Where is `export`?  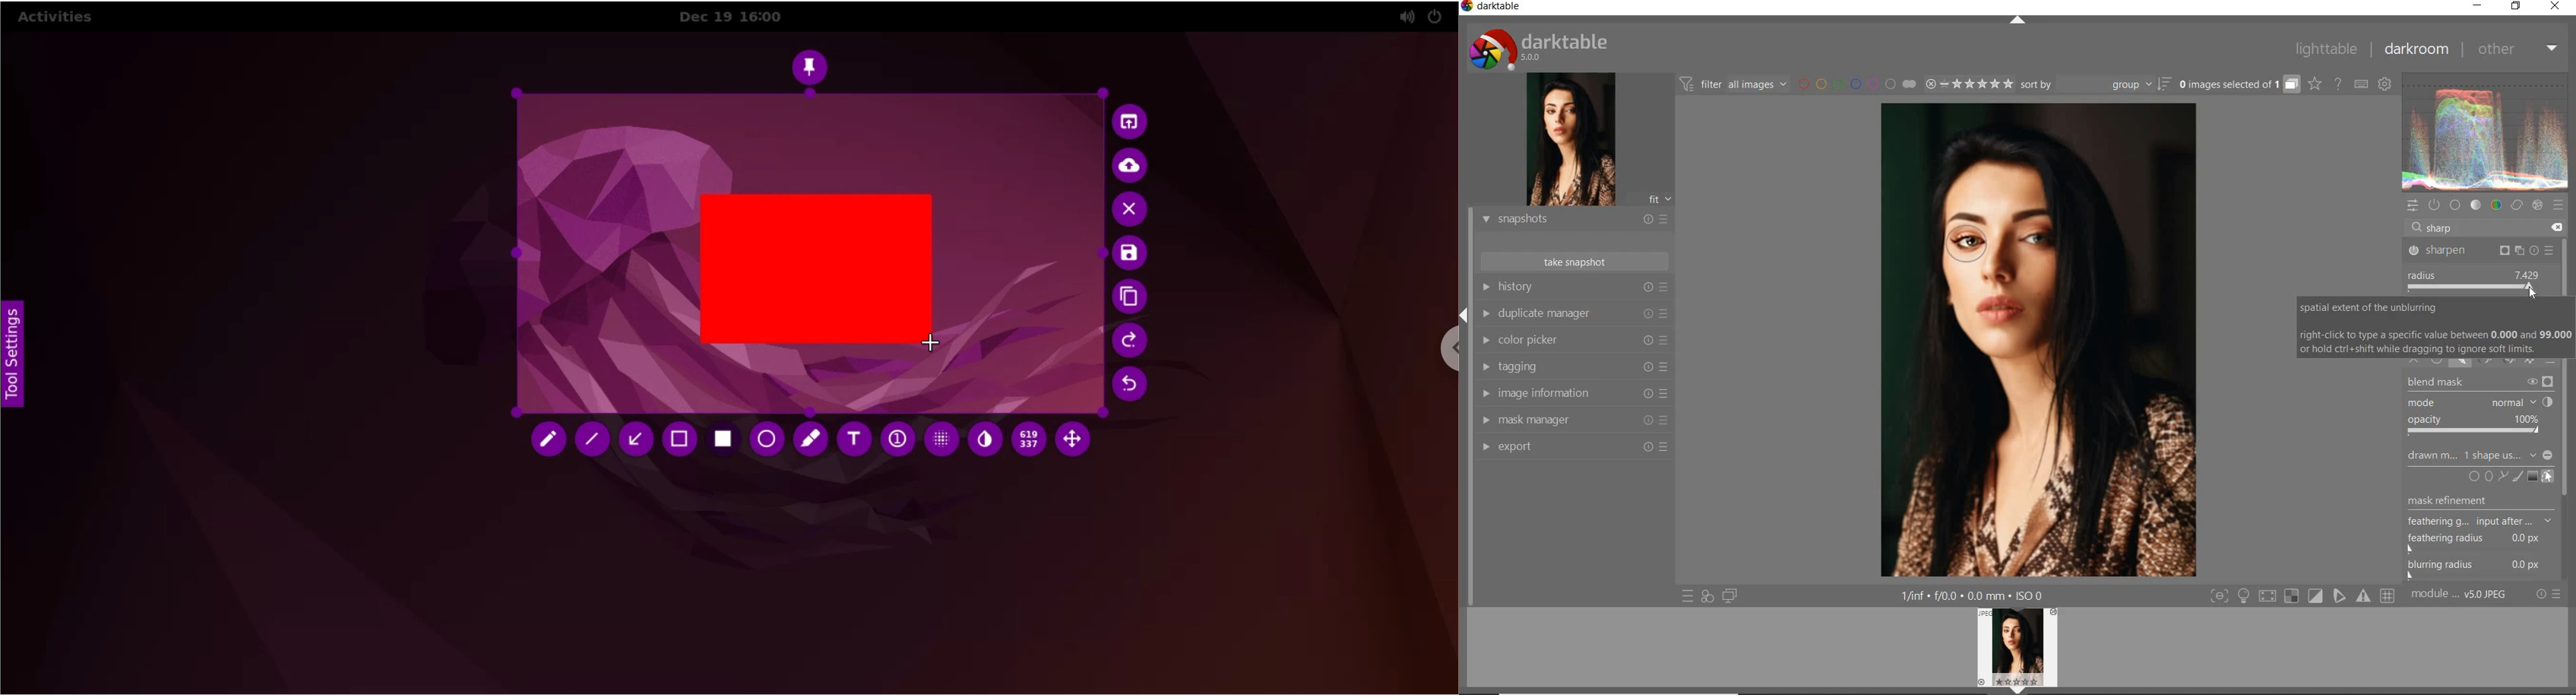 export is located at coordinates (1573, 448).